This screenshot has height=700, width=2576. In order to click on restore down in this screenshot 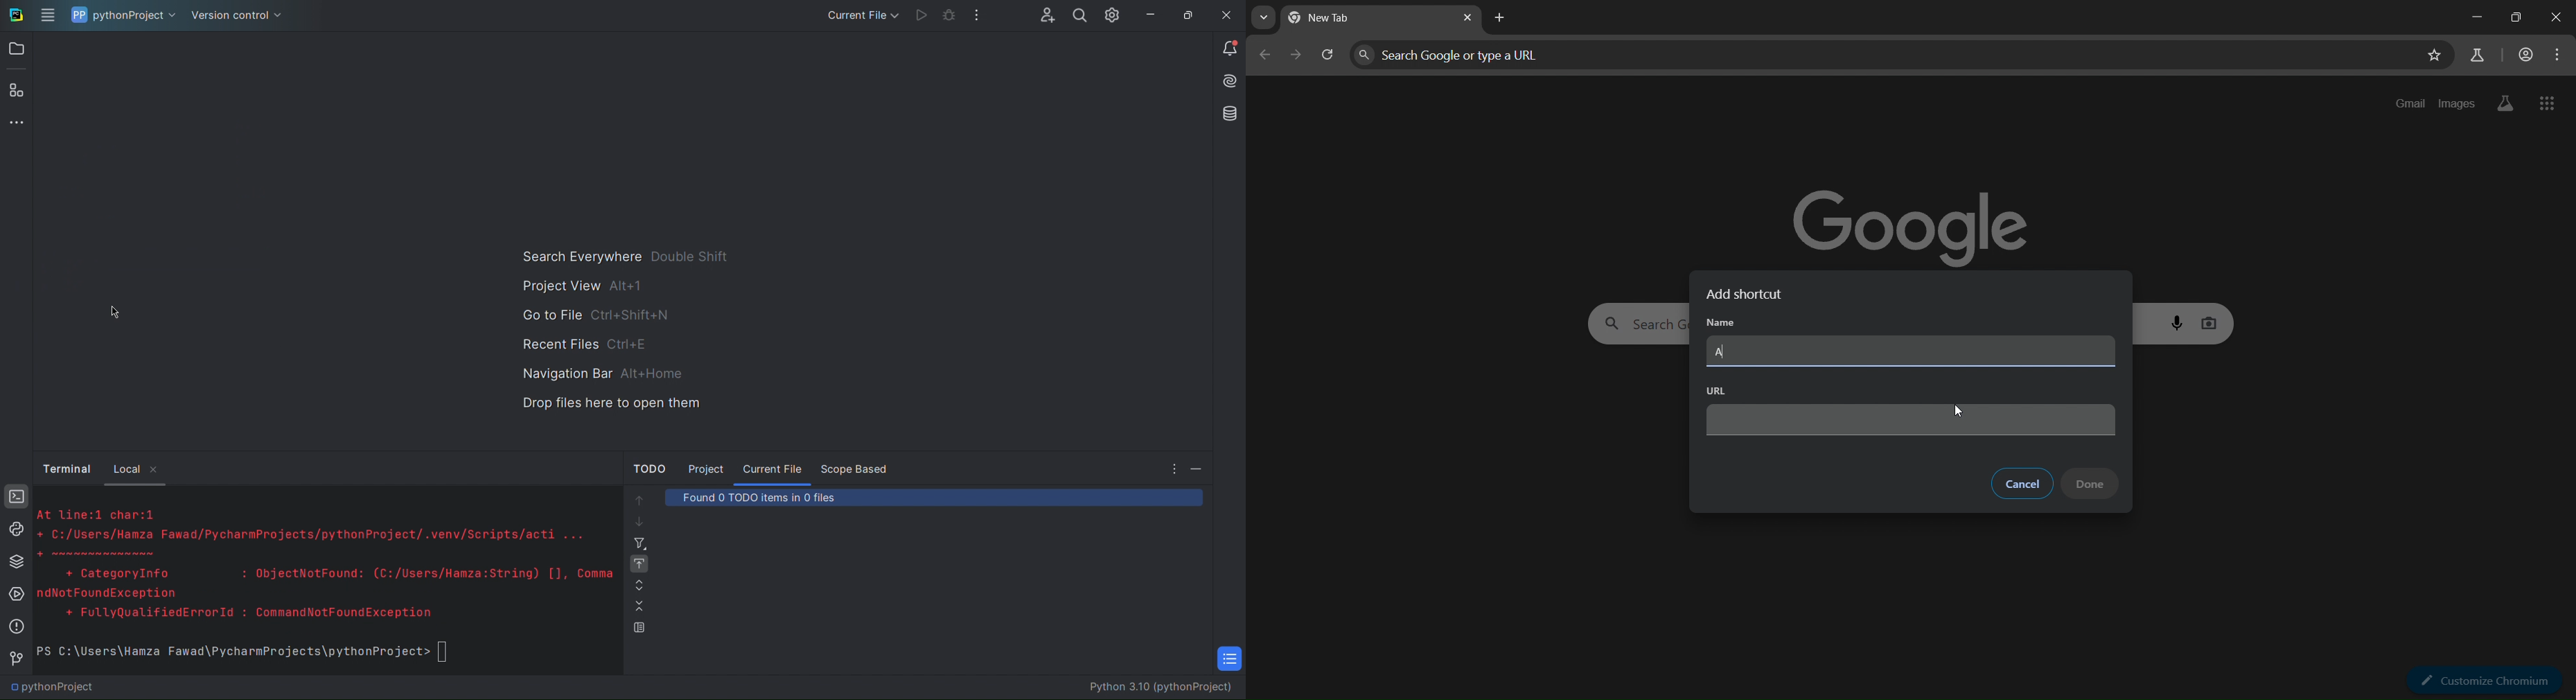, I will do `click(2512, 19)`.